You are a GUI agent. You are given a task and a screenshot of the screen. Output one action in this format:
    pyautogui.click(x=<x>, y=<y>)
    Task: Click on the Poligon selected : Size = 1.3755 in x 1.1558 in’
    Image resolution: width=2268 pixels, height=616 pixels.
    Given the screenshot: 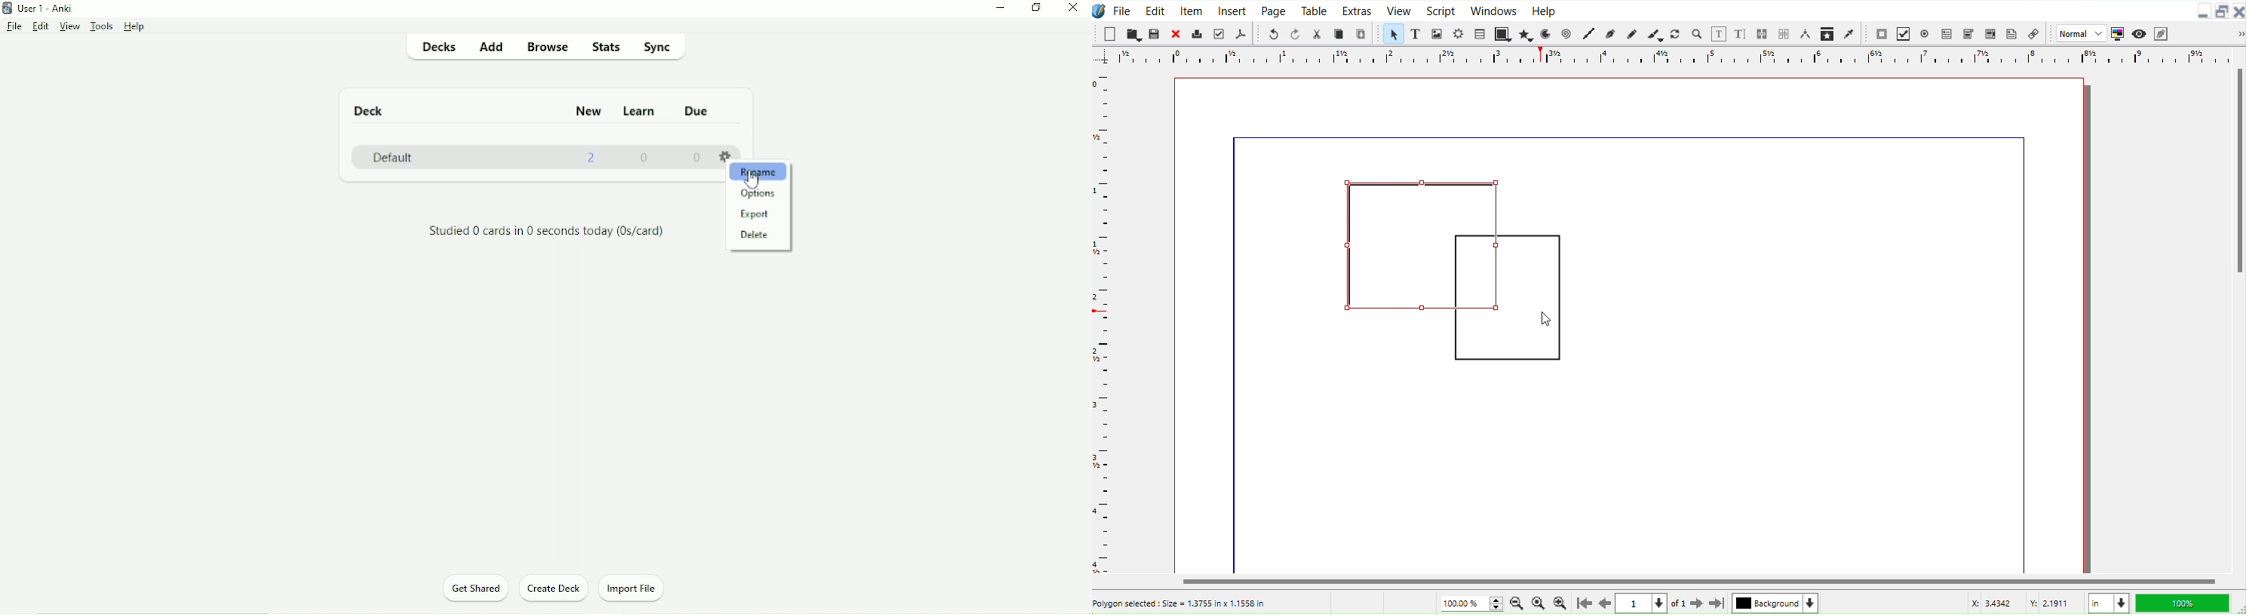 What is the action you would take?
    pyautogui.click(x=1181, y=601)
    